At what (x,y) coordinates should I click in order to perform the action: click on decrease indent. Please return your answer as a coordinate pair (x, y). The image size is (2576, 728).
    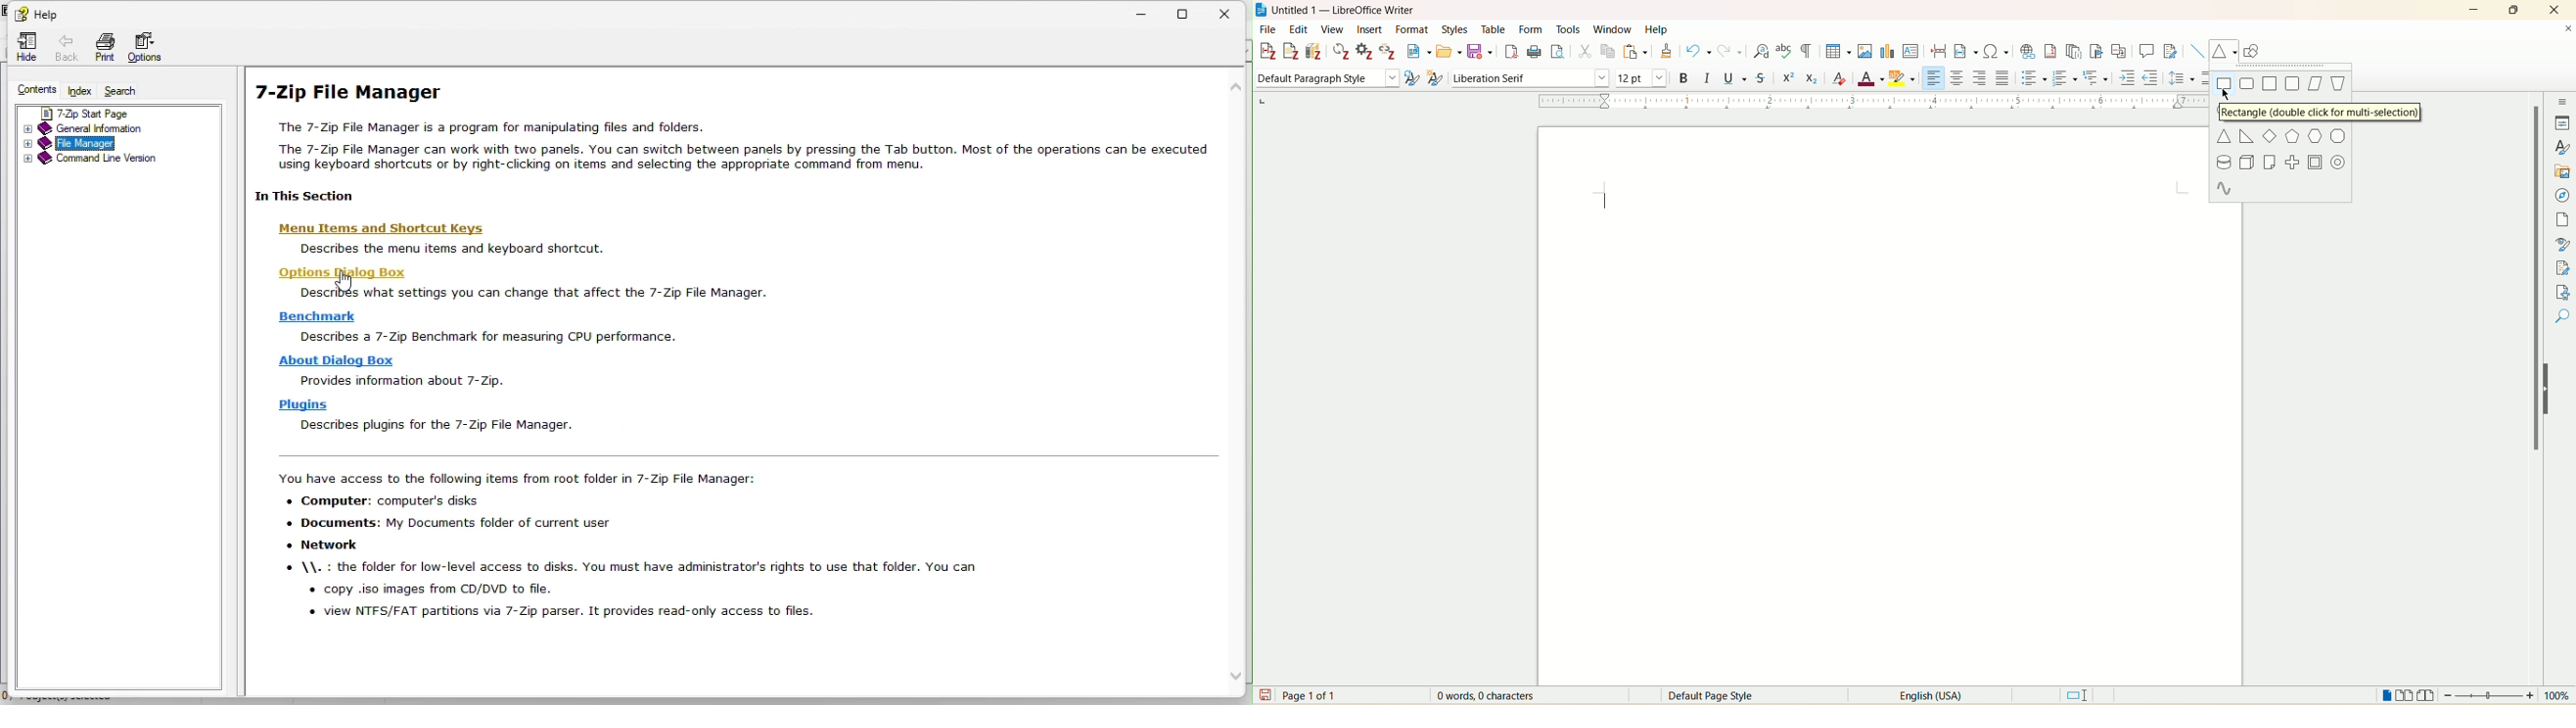
    Looking at the image, I should click on (2151, 77).